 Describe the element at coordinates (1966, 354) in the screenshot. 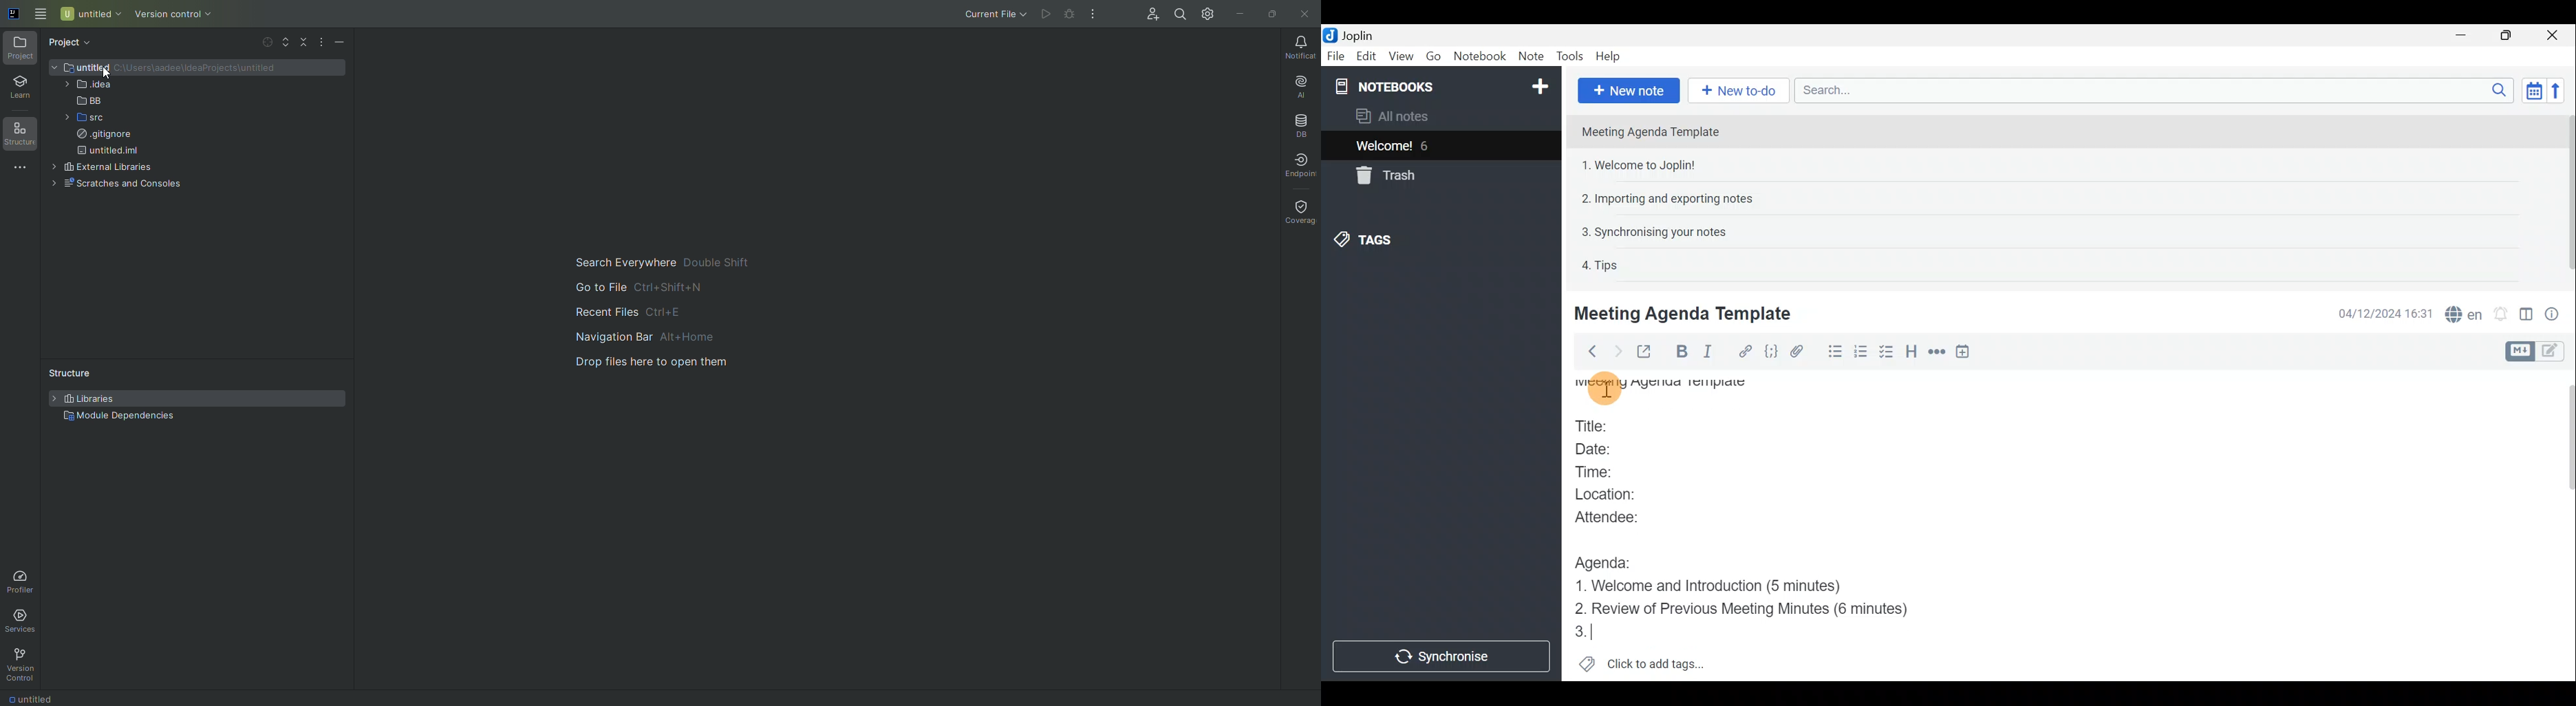

I see `Insert time` at that location.